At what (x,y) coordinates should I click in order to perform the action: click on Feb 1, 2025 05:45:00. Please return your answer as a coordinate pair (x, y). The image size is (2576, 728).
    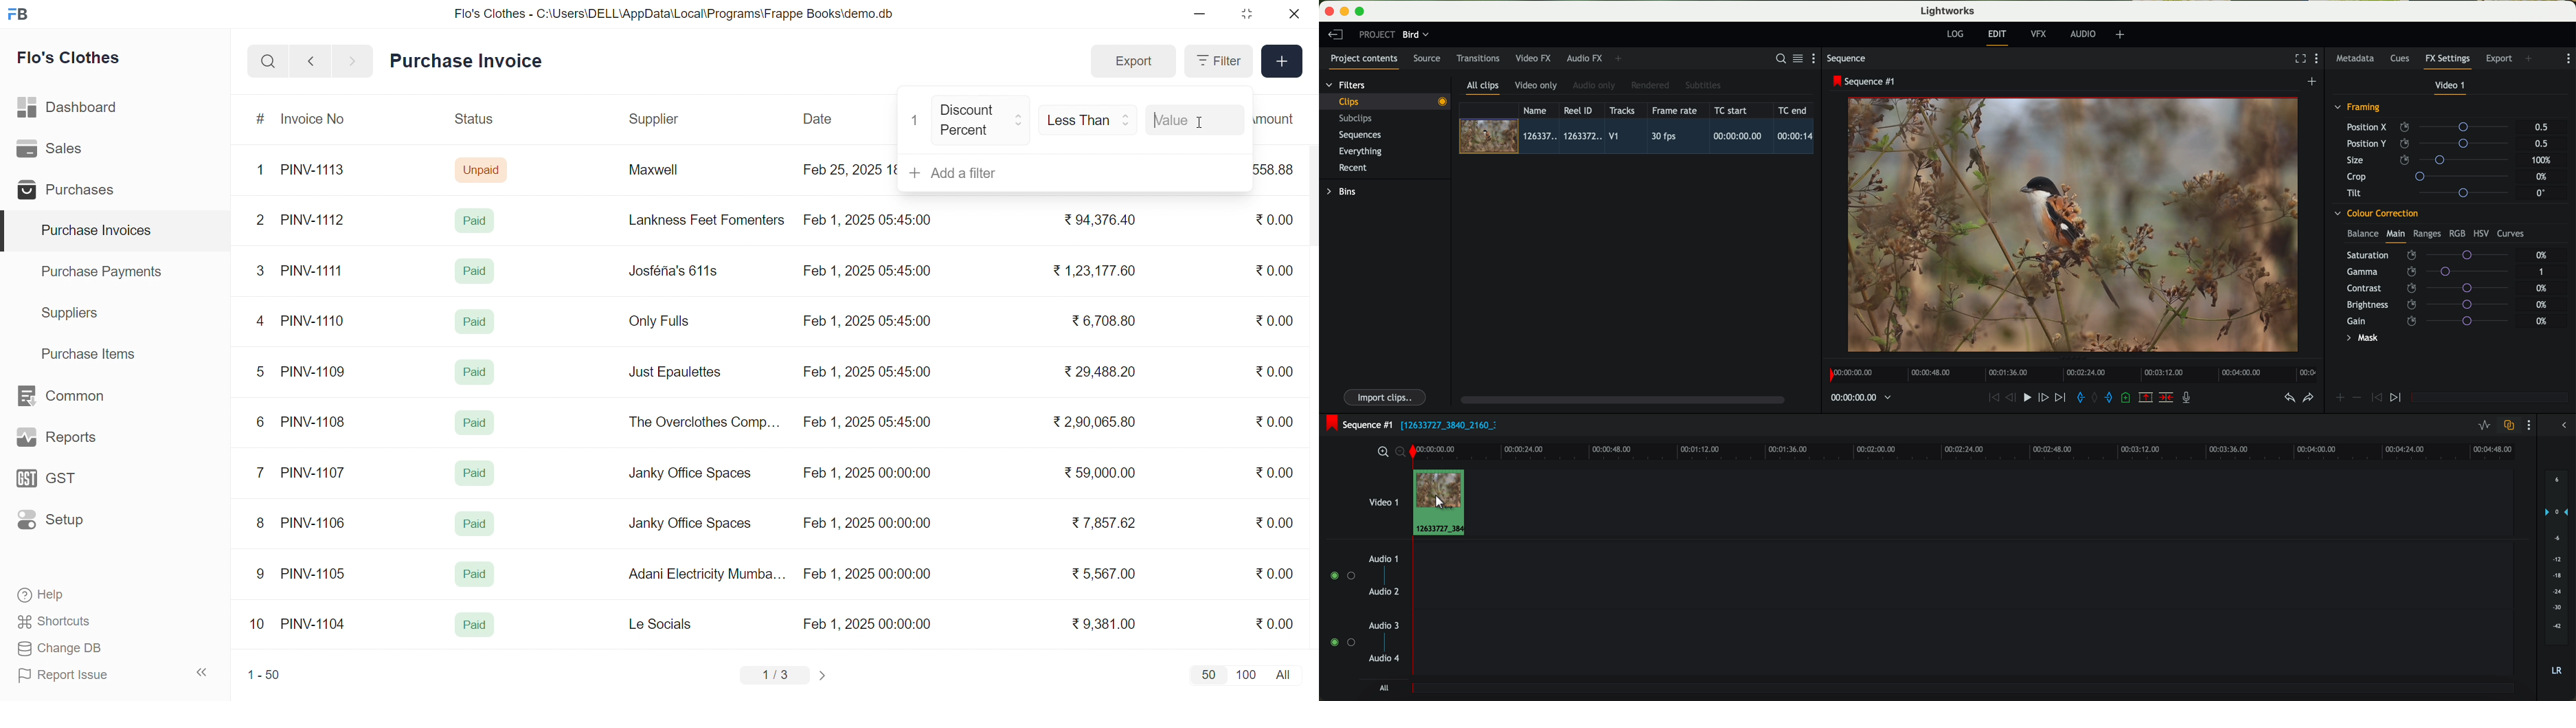
    Looking at the image, I should click on (866, 372).